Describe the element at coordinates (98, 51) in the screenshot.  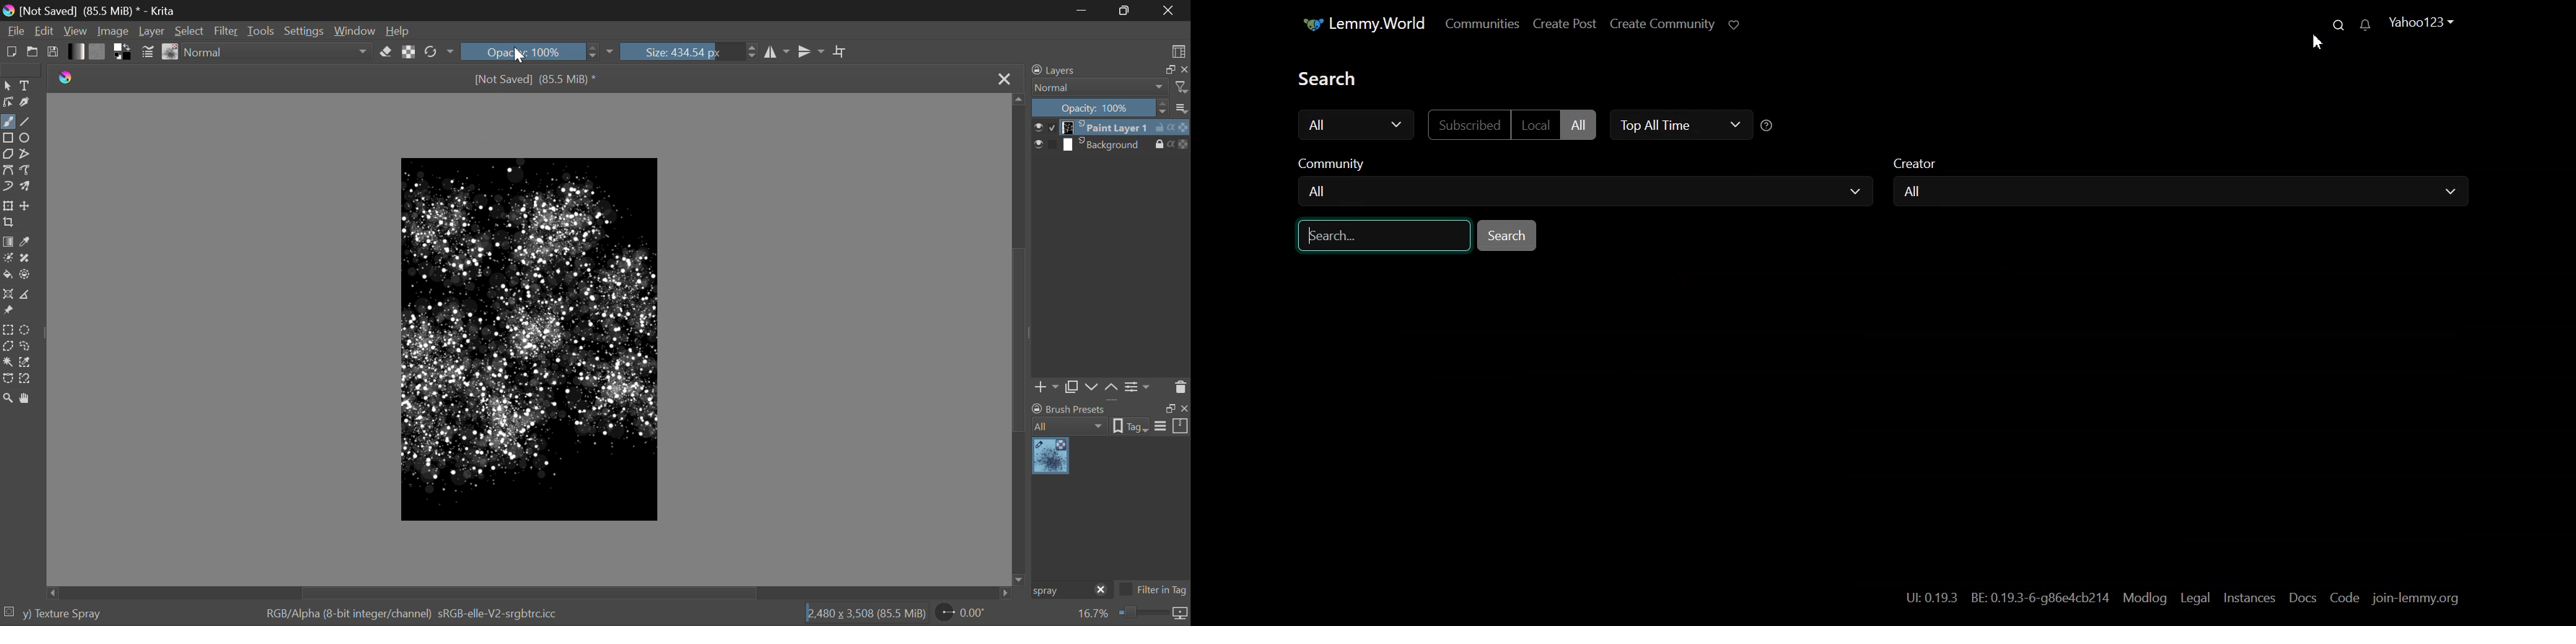
I see `Pattern` at that location.